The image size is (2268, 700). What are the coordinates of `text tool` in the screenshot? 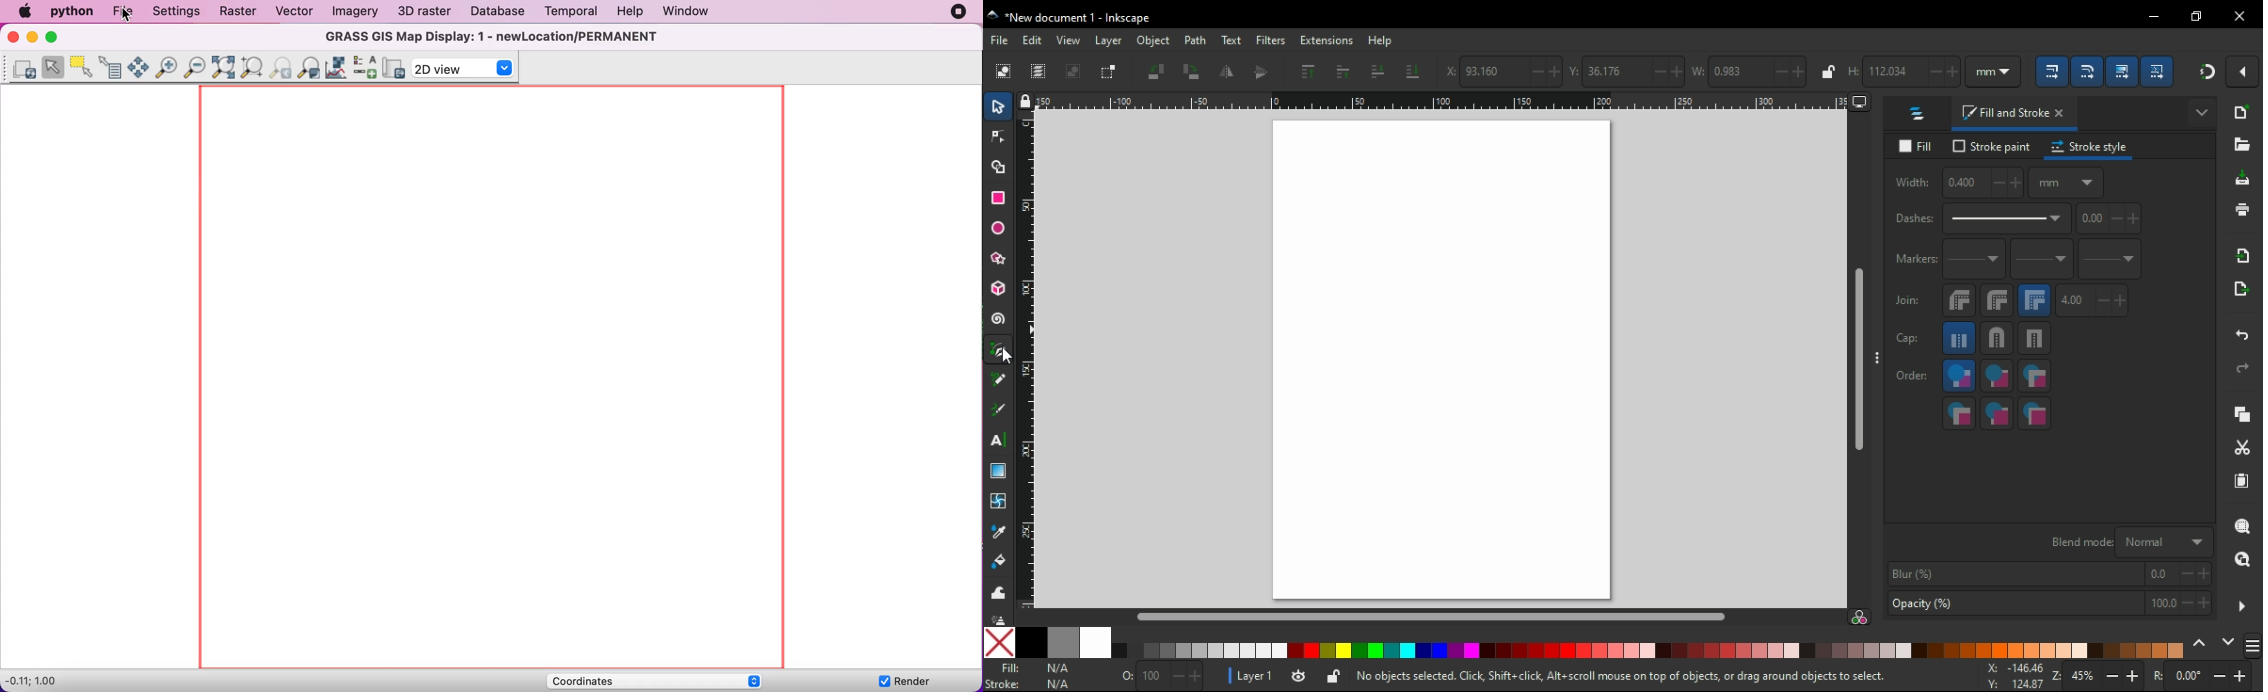 It's located at (998, 440).